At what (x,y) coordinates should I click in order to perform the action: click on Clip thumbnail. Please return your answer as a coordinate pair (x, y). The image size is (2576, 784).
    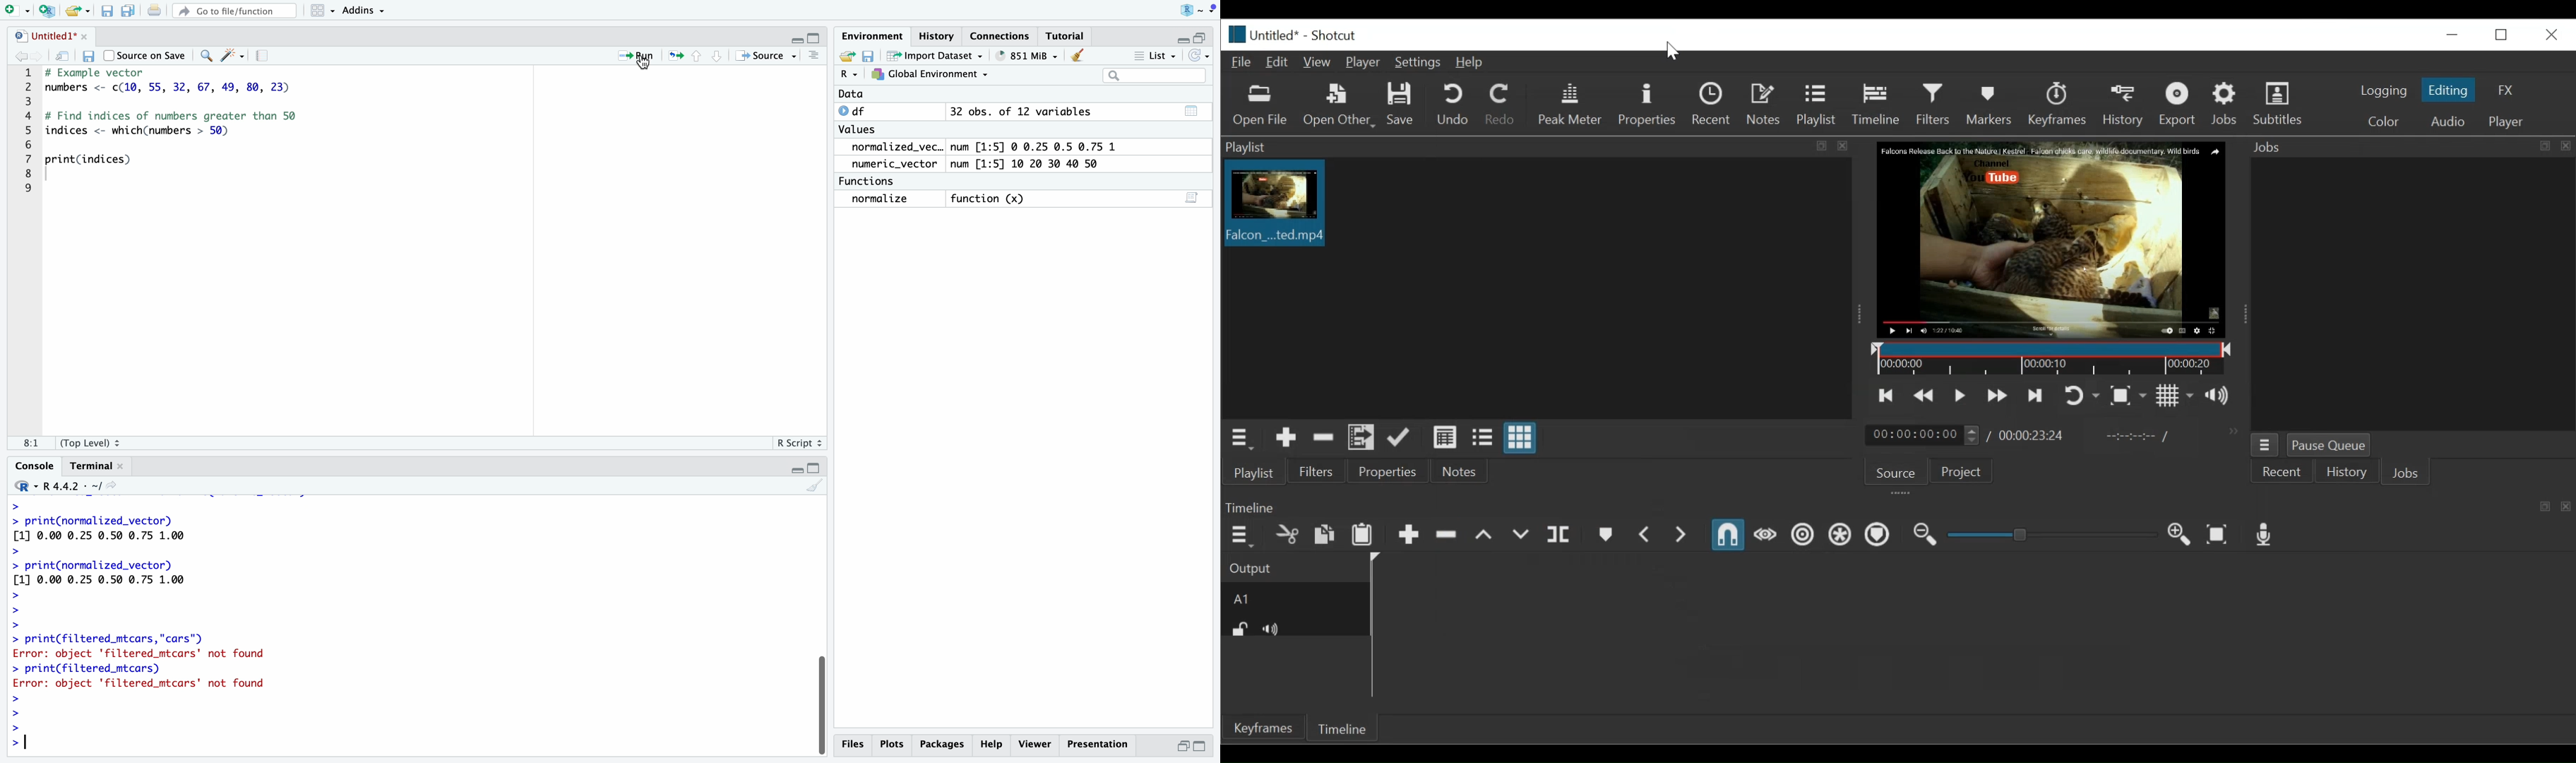
    Looking at the image, I should click on (1539, 290).